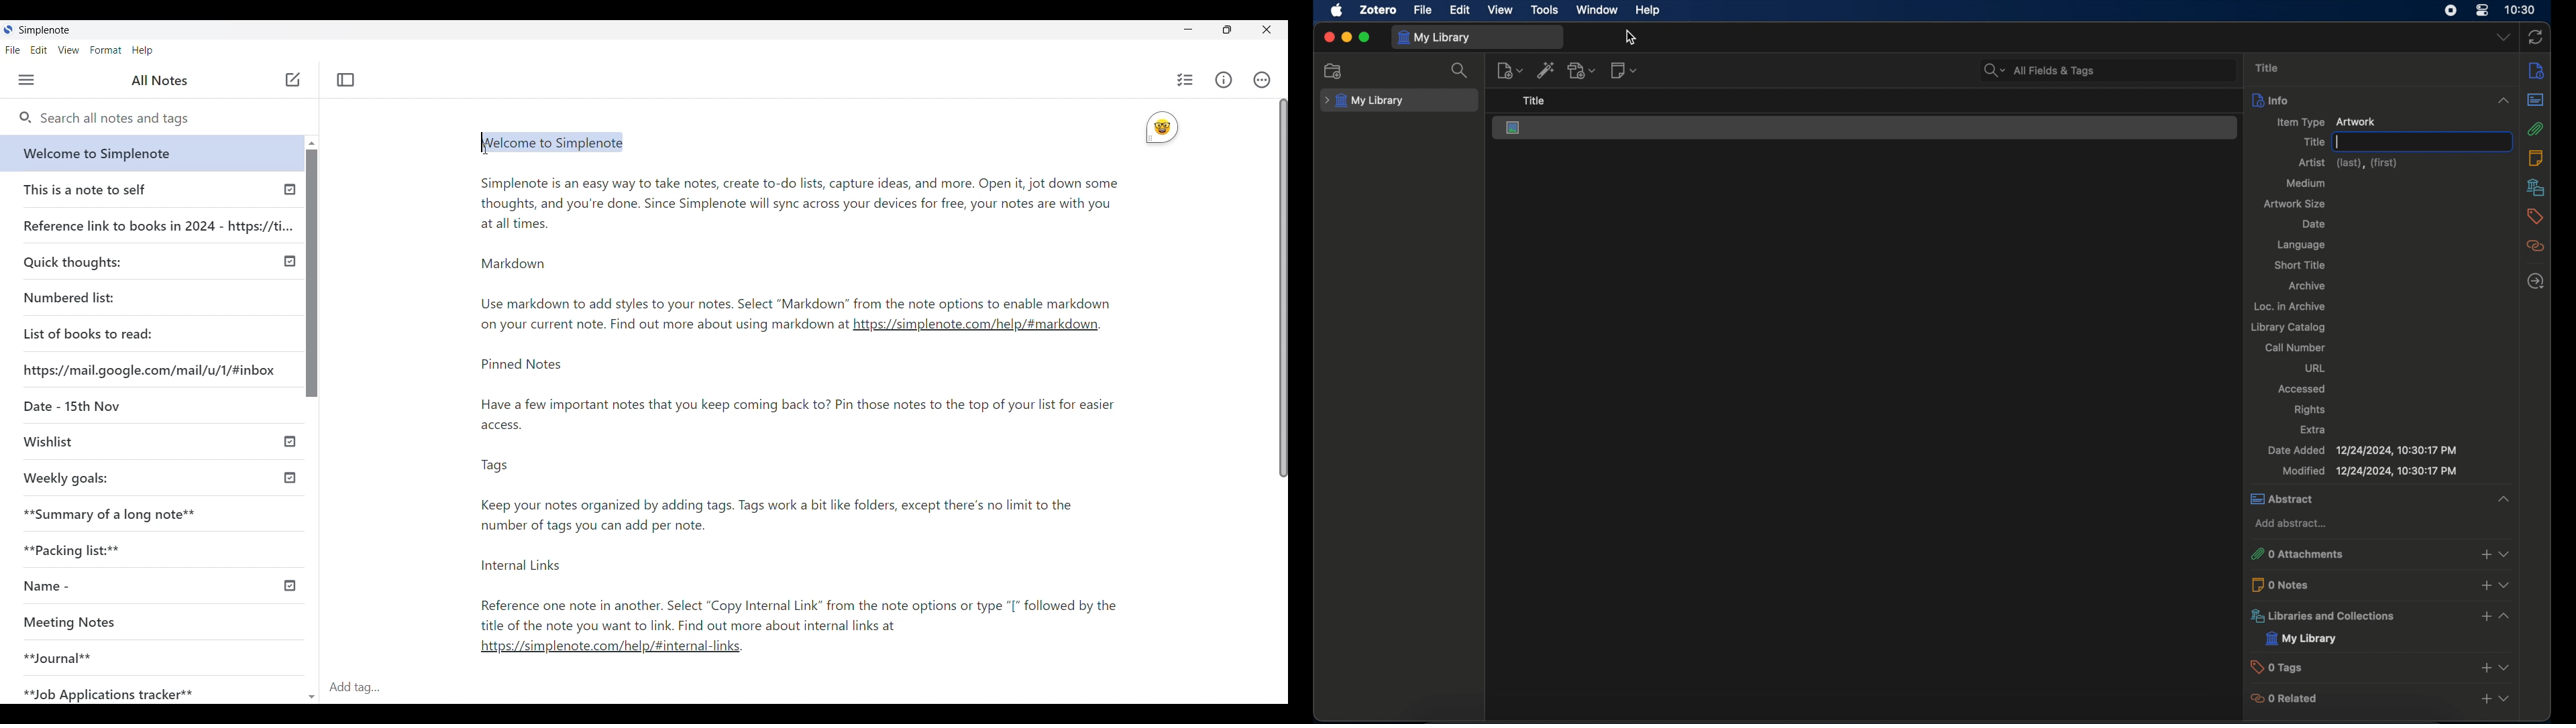 The height and width of the screenshot is (728, 2576). What do you see at coordinates (1330, 37) in the screenshot?
I see `close` at bounding box center [1330, 37].